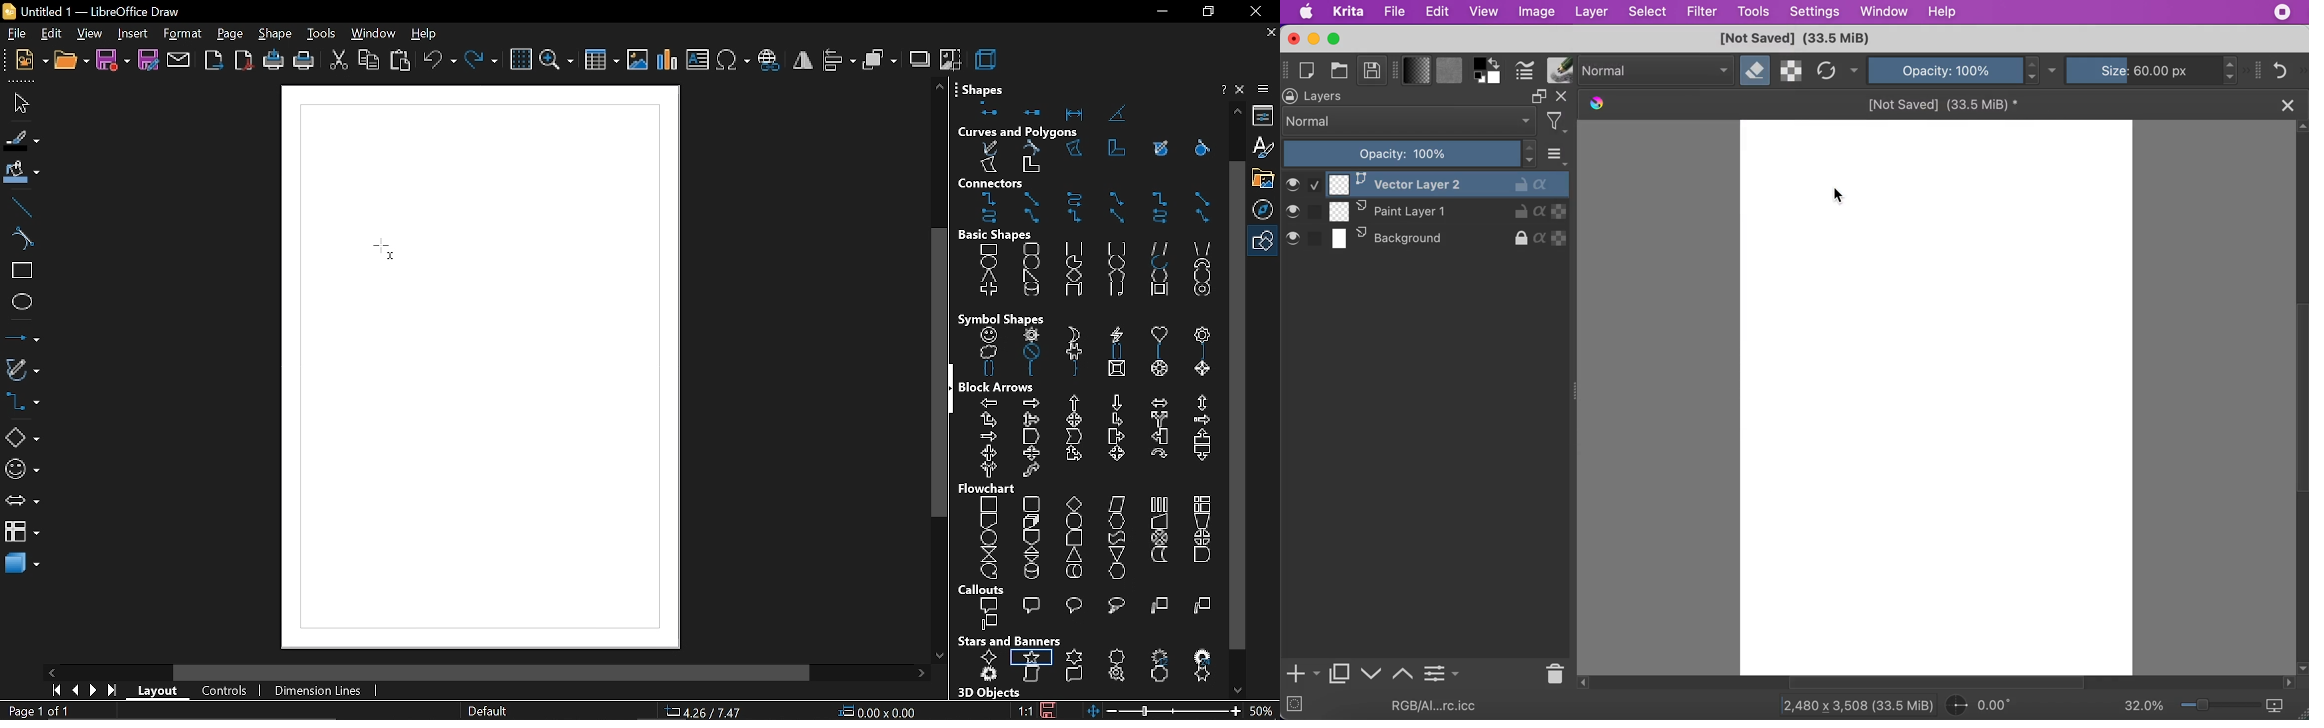 This screenshot has width=2324, height=728. I want to click on basic shapes, so click(1266, 241).